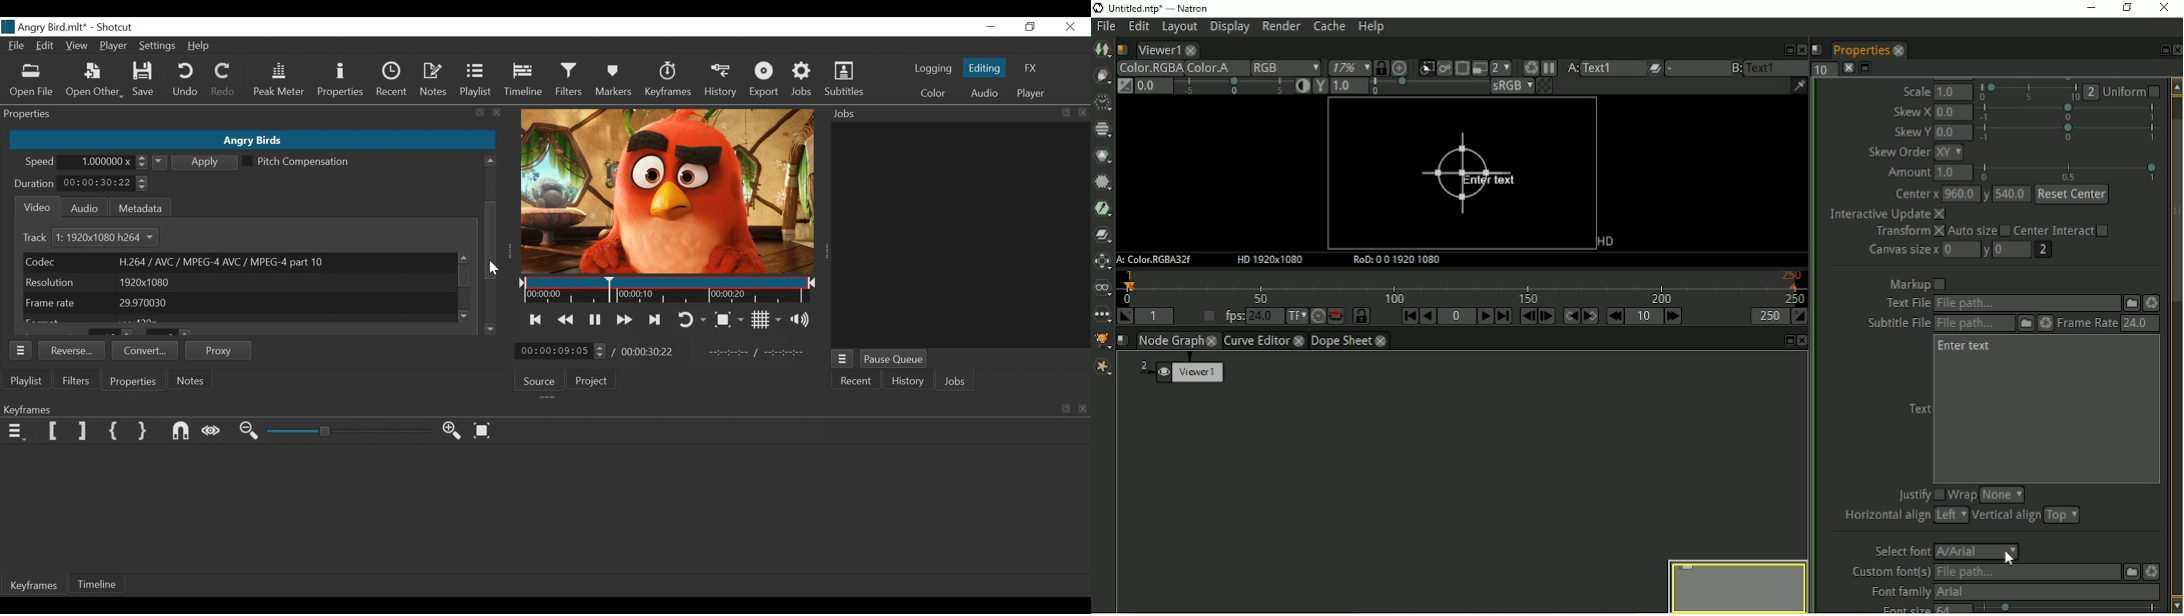  What do you see at coordinates (1069, 27) in the screenshot?
I see `Close` at bounding box center [1069, 27].